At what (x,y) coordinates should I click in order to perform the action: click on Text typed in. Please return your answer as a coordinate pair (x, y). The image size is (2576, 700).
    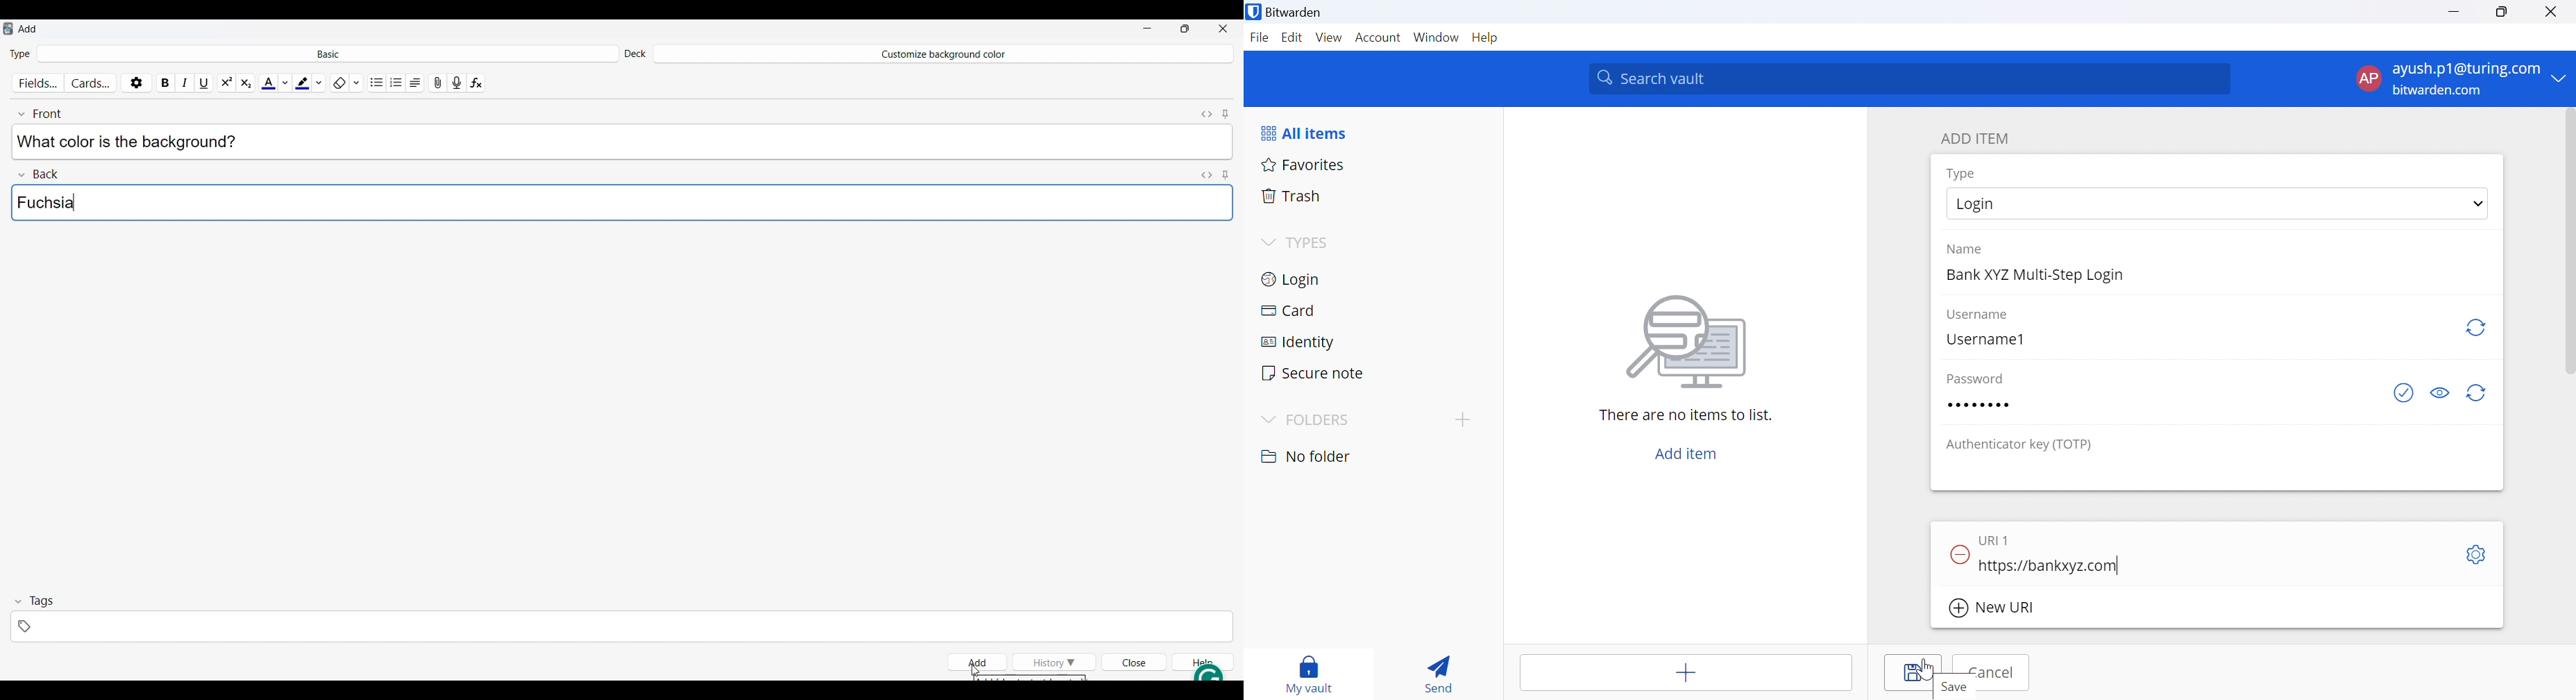
    Looking at the image, I should click on (132, 141).